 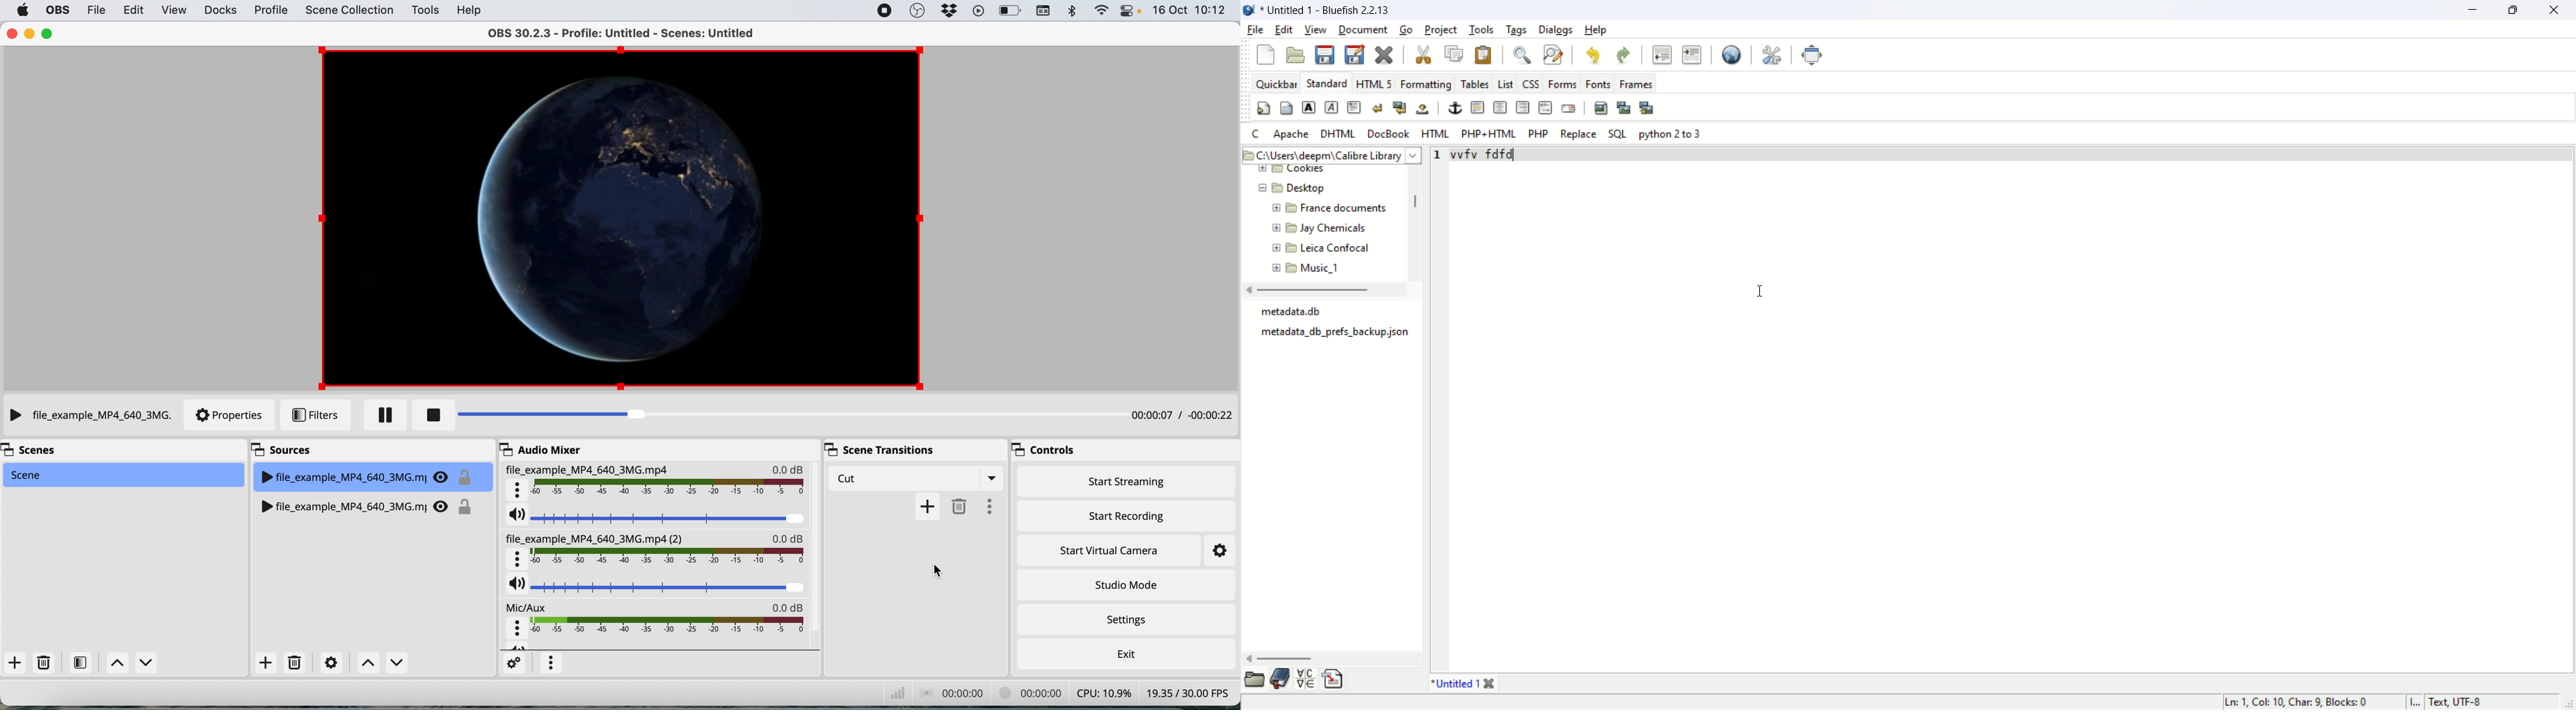 What do you see at coordinates (538, 449) in the screenshot?
I see `audio mixer` at bounding box center [538, 449].